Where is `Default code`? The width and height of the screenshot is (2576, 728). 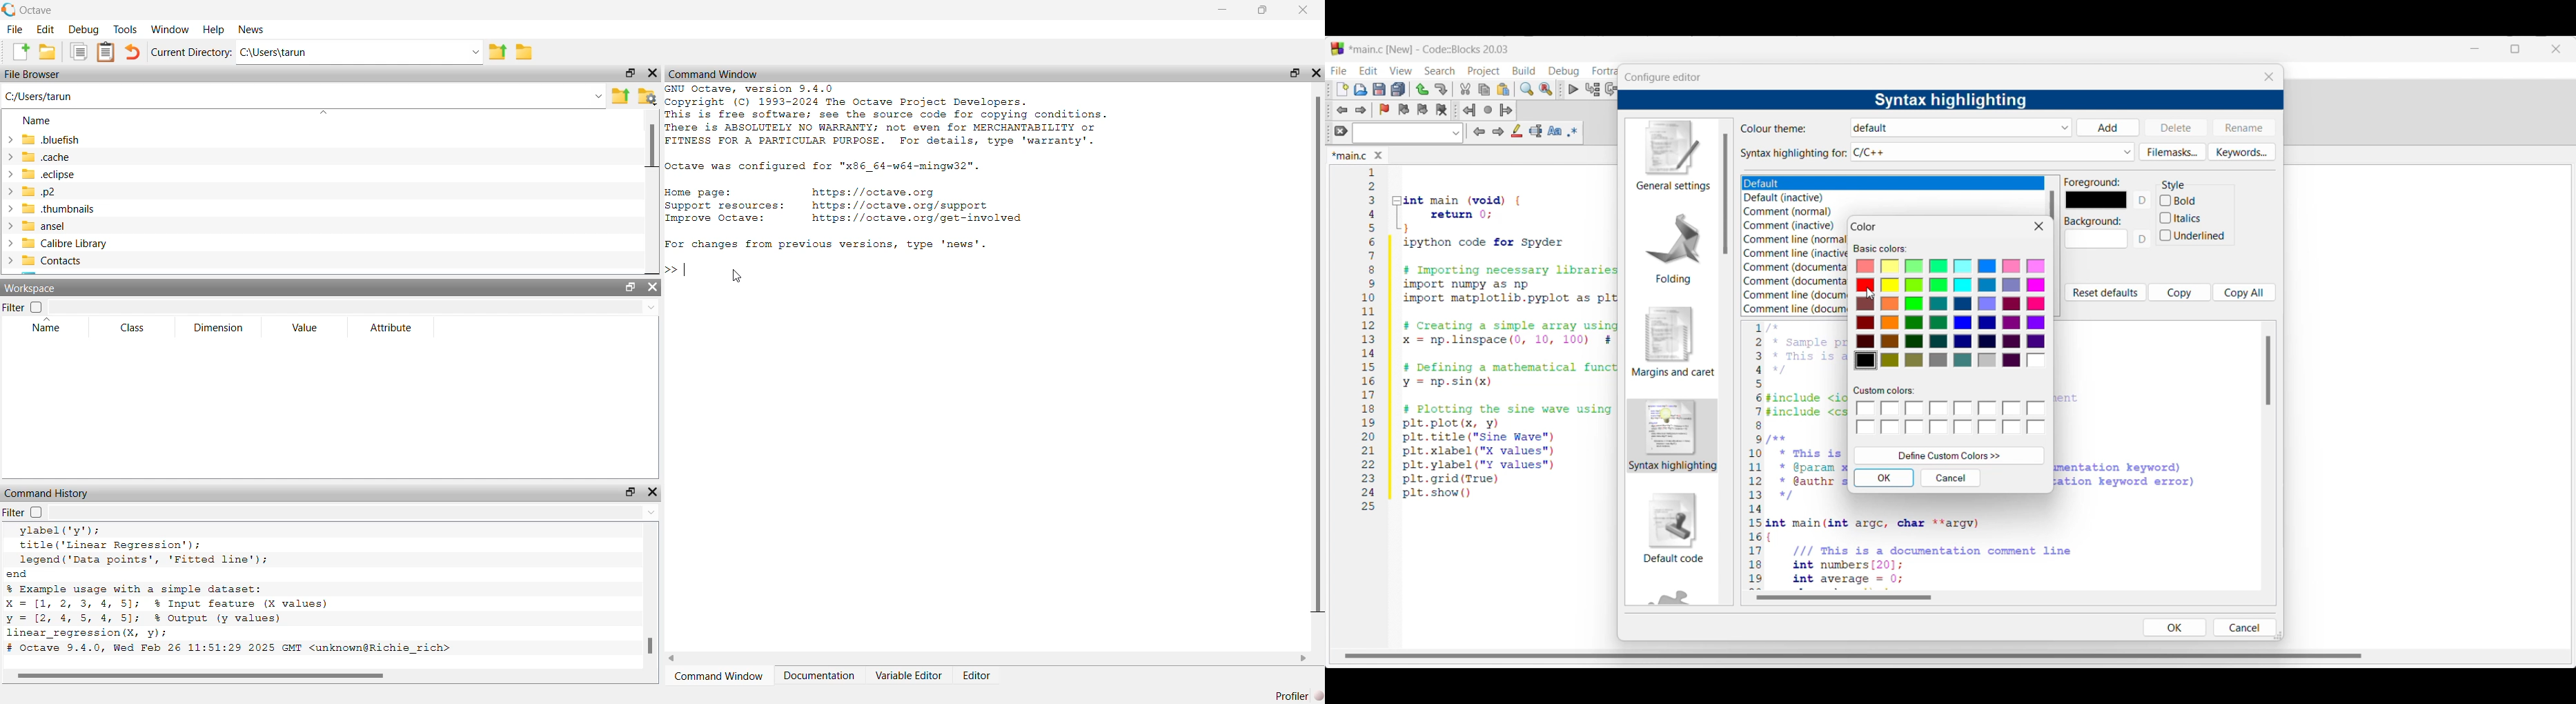
Default code is located at coordinates (1674, 527).